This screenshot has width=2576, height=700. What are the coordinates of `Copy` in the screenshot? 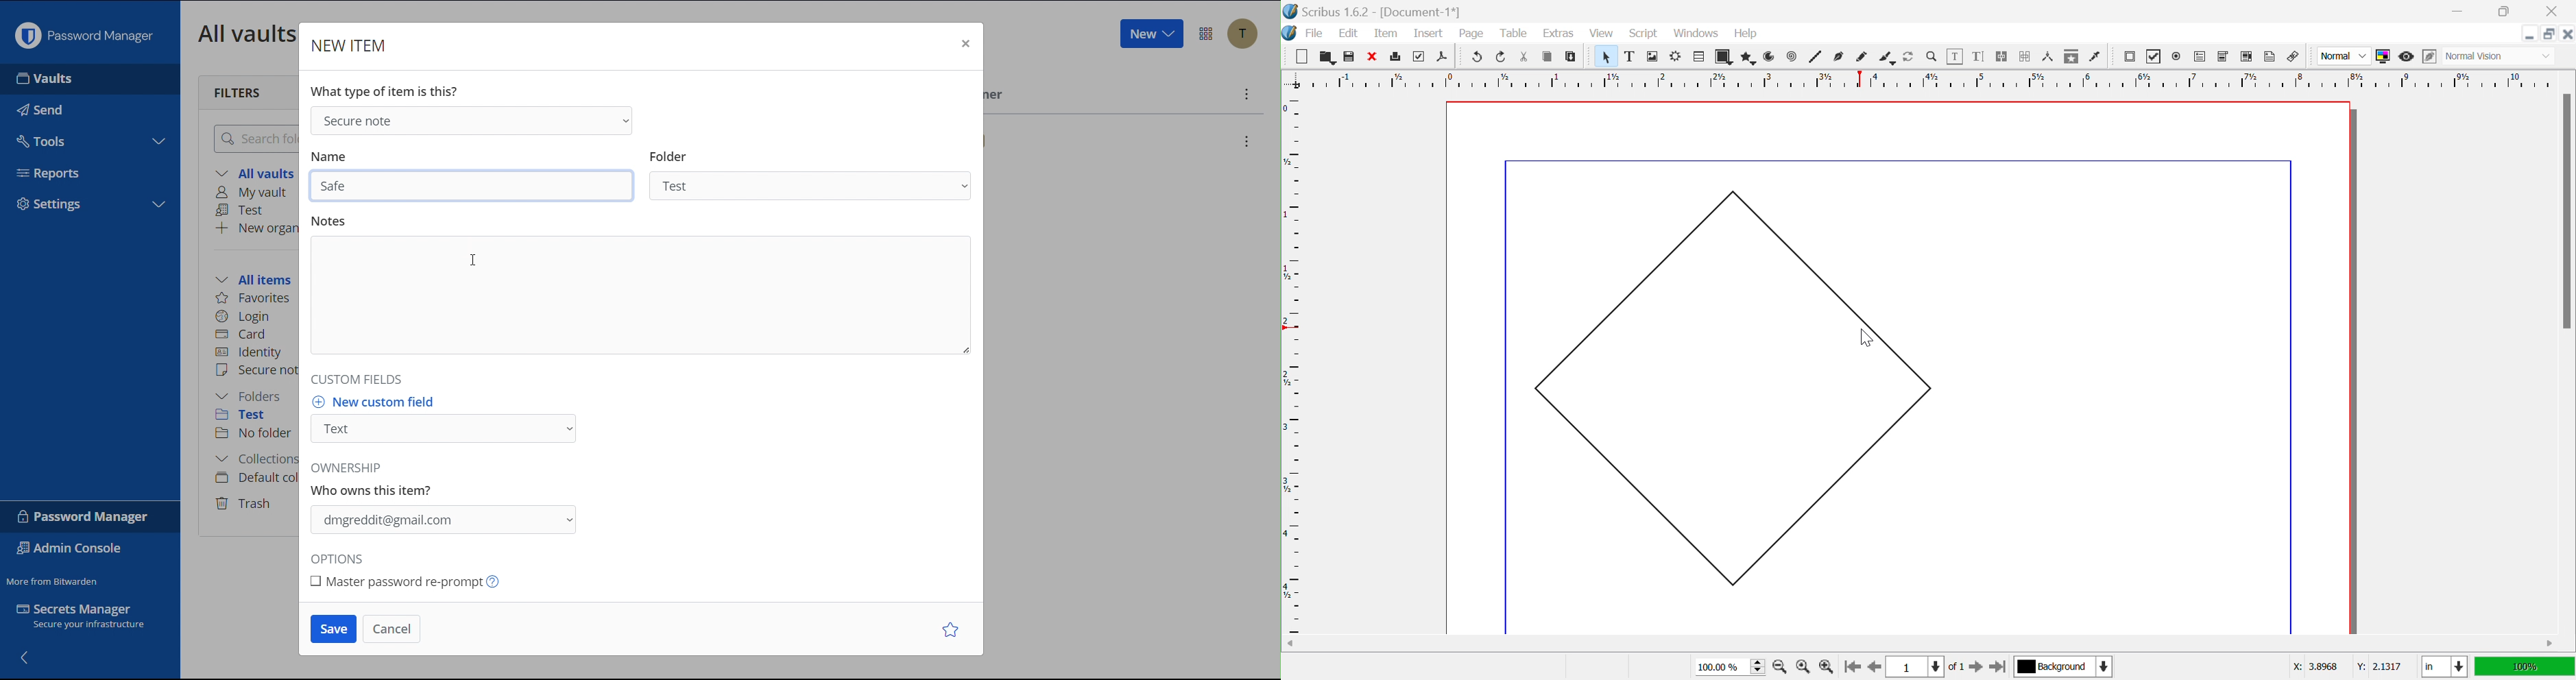 It's located at (1547, 56).